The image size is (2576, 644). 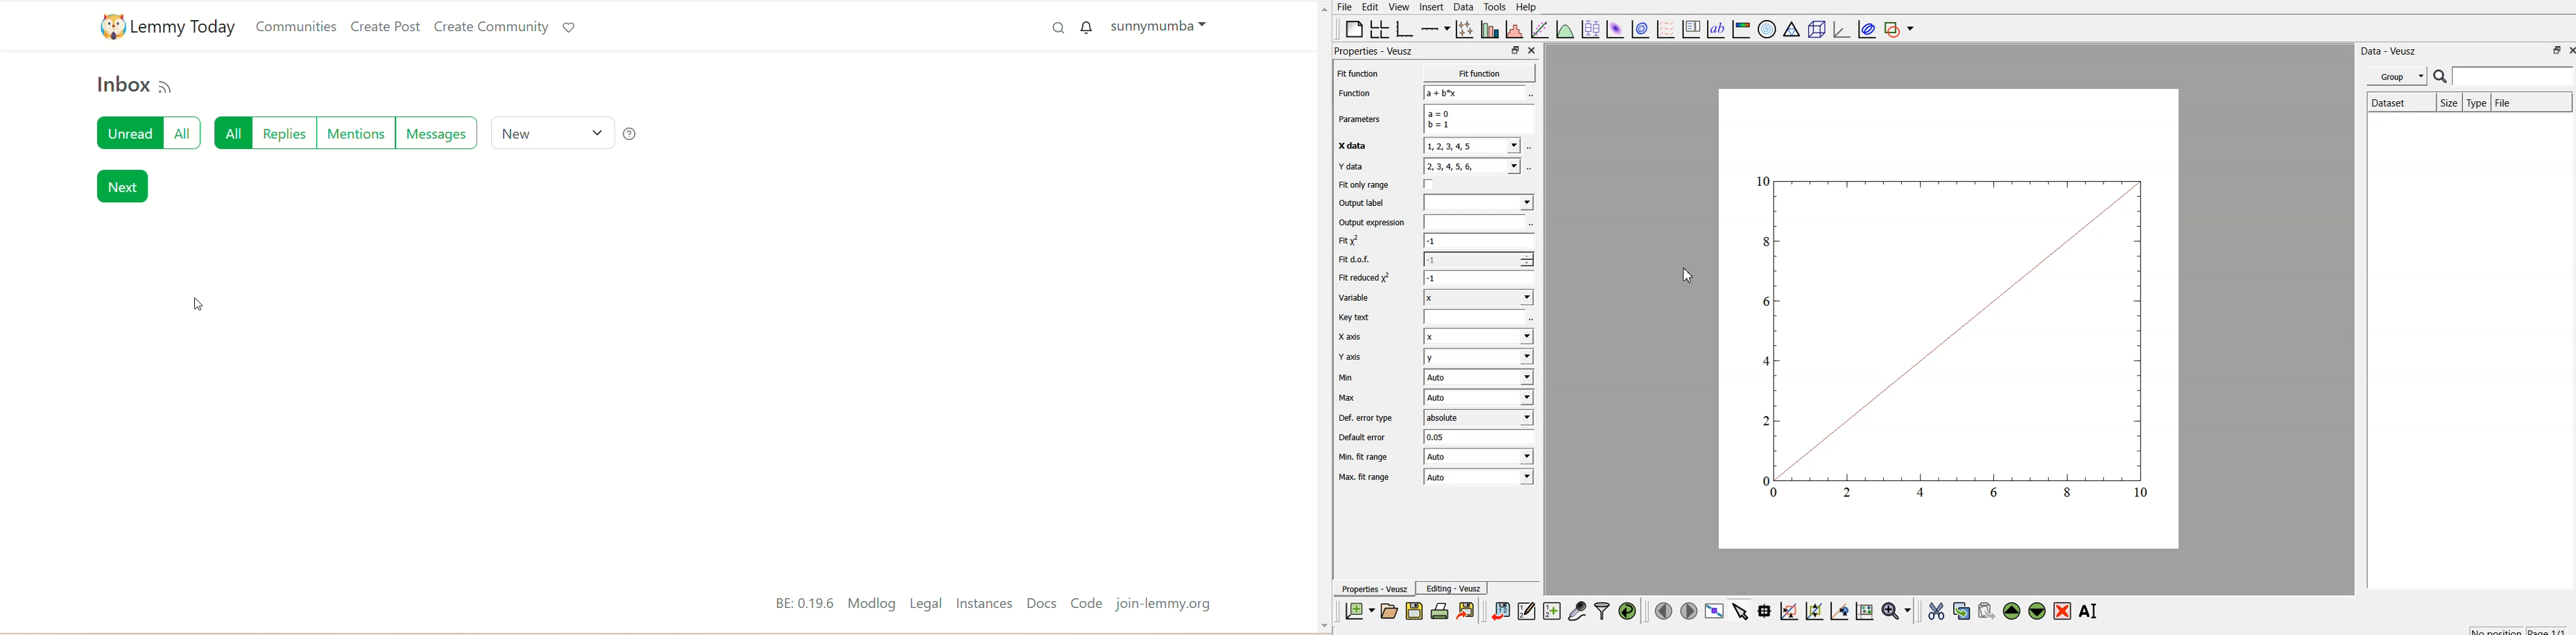 What do you see at coordinates (2063, 612) in the screenshot?
I see `remove the selected widget` at bounding box center [2063, 612].